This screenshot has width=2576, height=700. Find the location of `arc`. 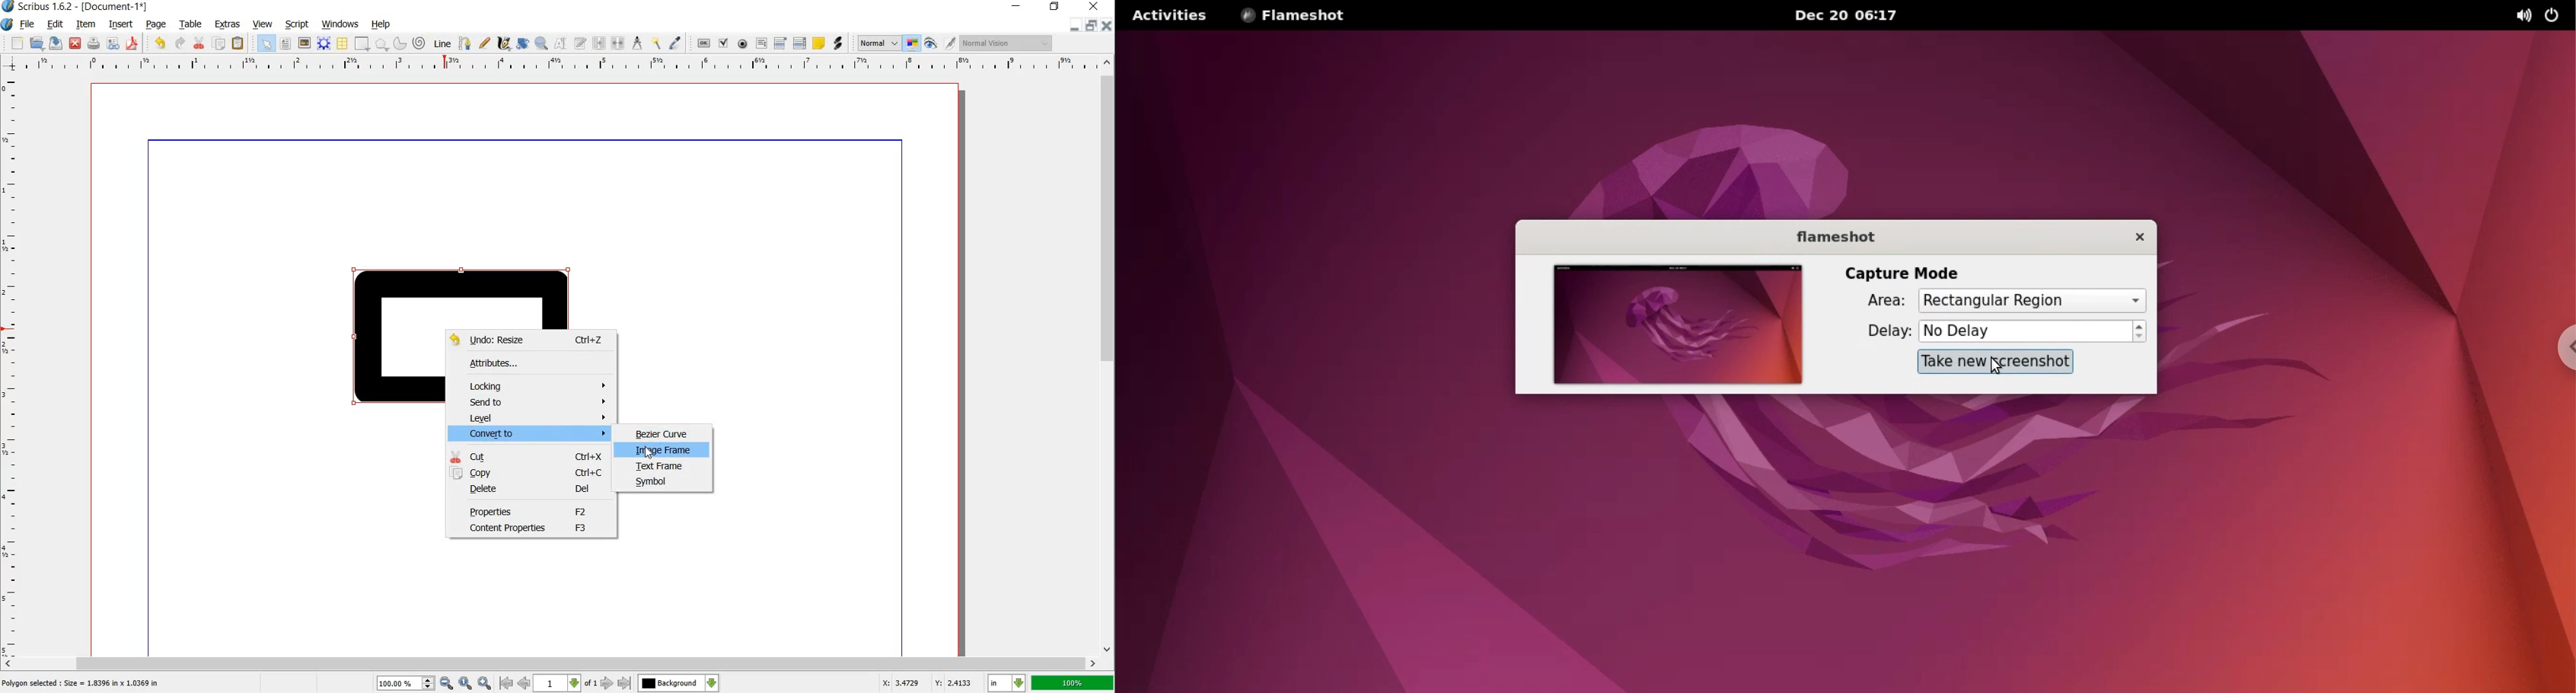

arc is located at coordinates (398, 44).